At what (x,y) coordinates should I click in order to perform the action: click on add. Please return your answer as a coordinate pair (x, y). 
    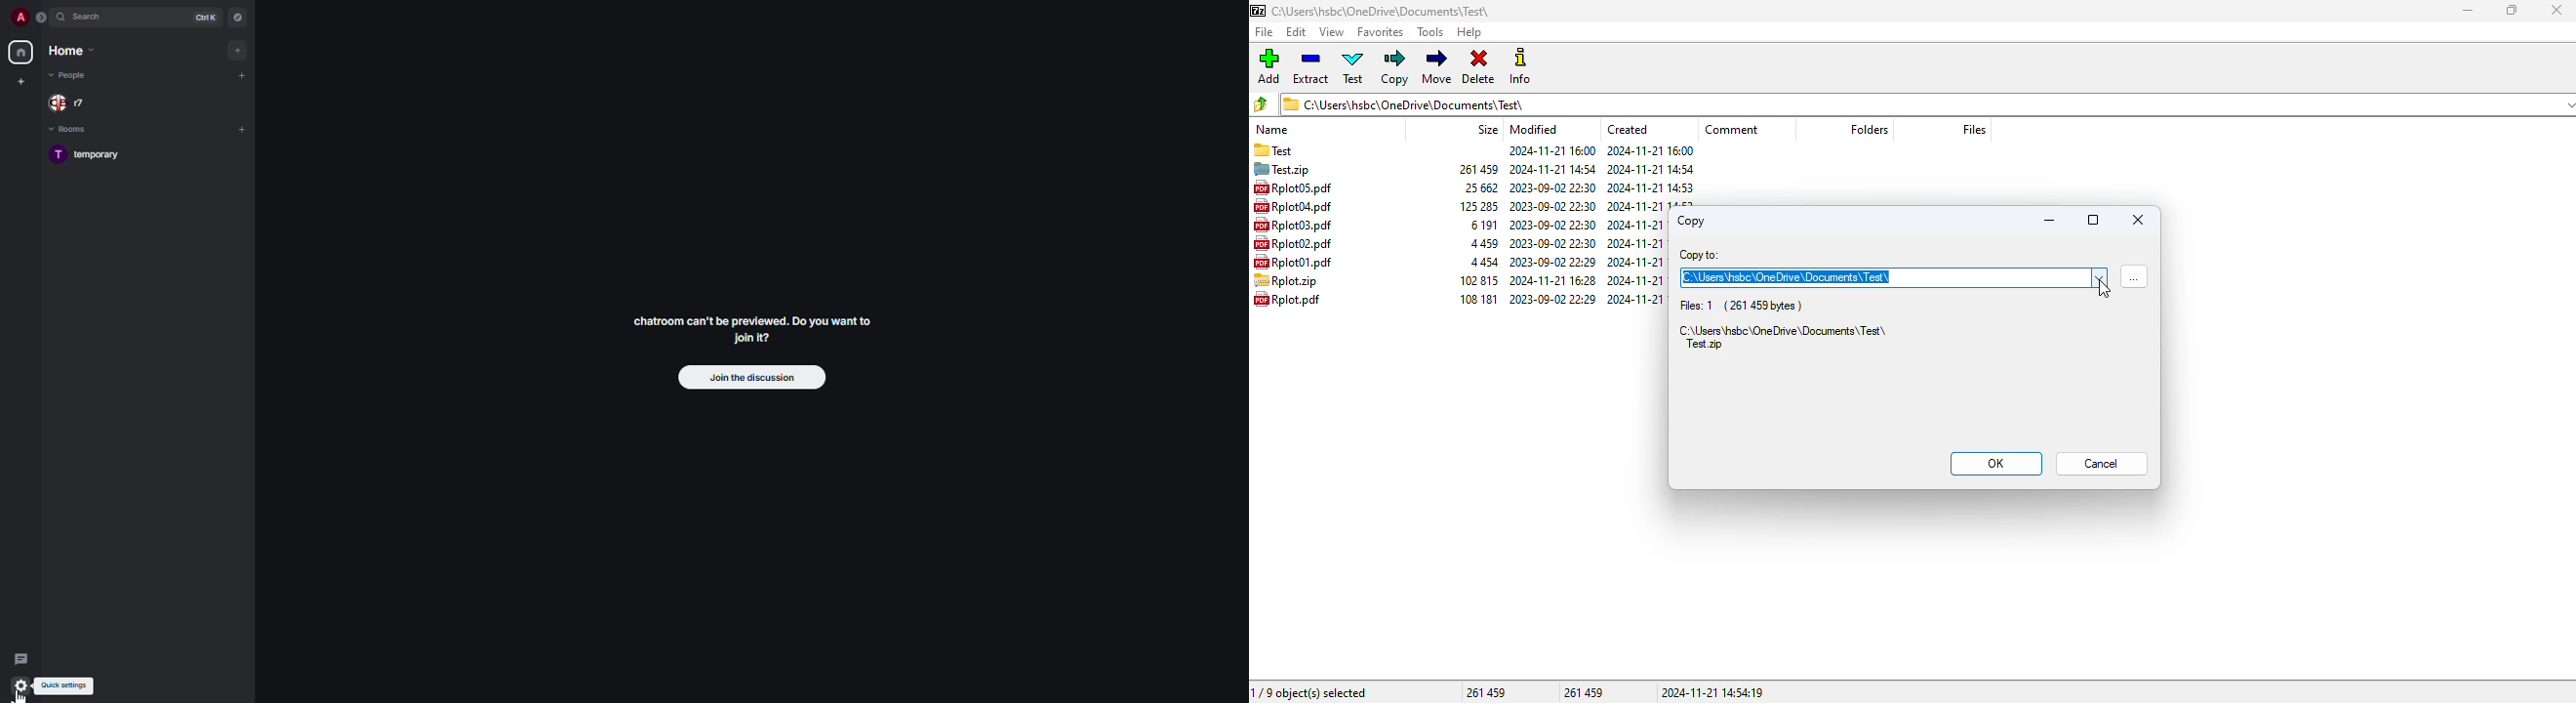
    Looking at the image, I should click on (243, 129).